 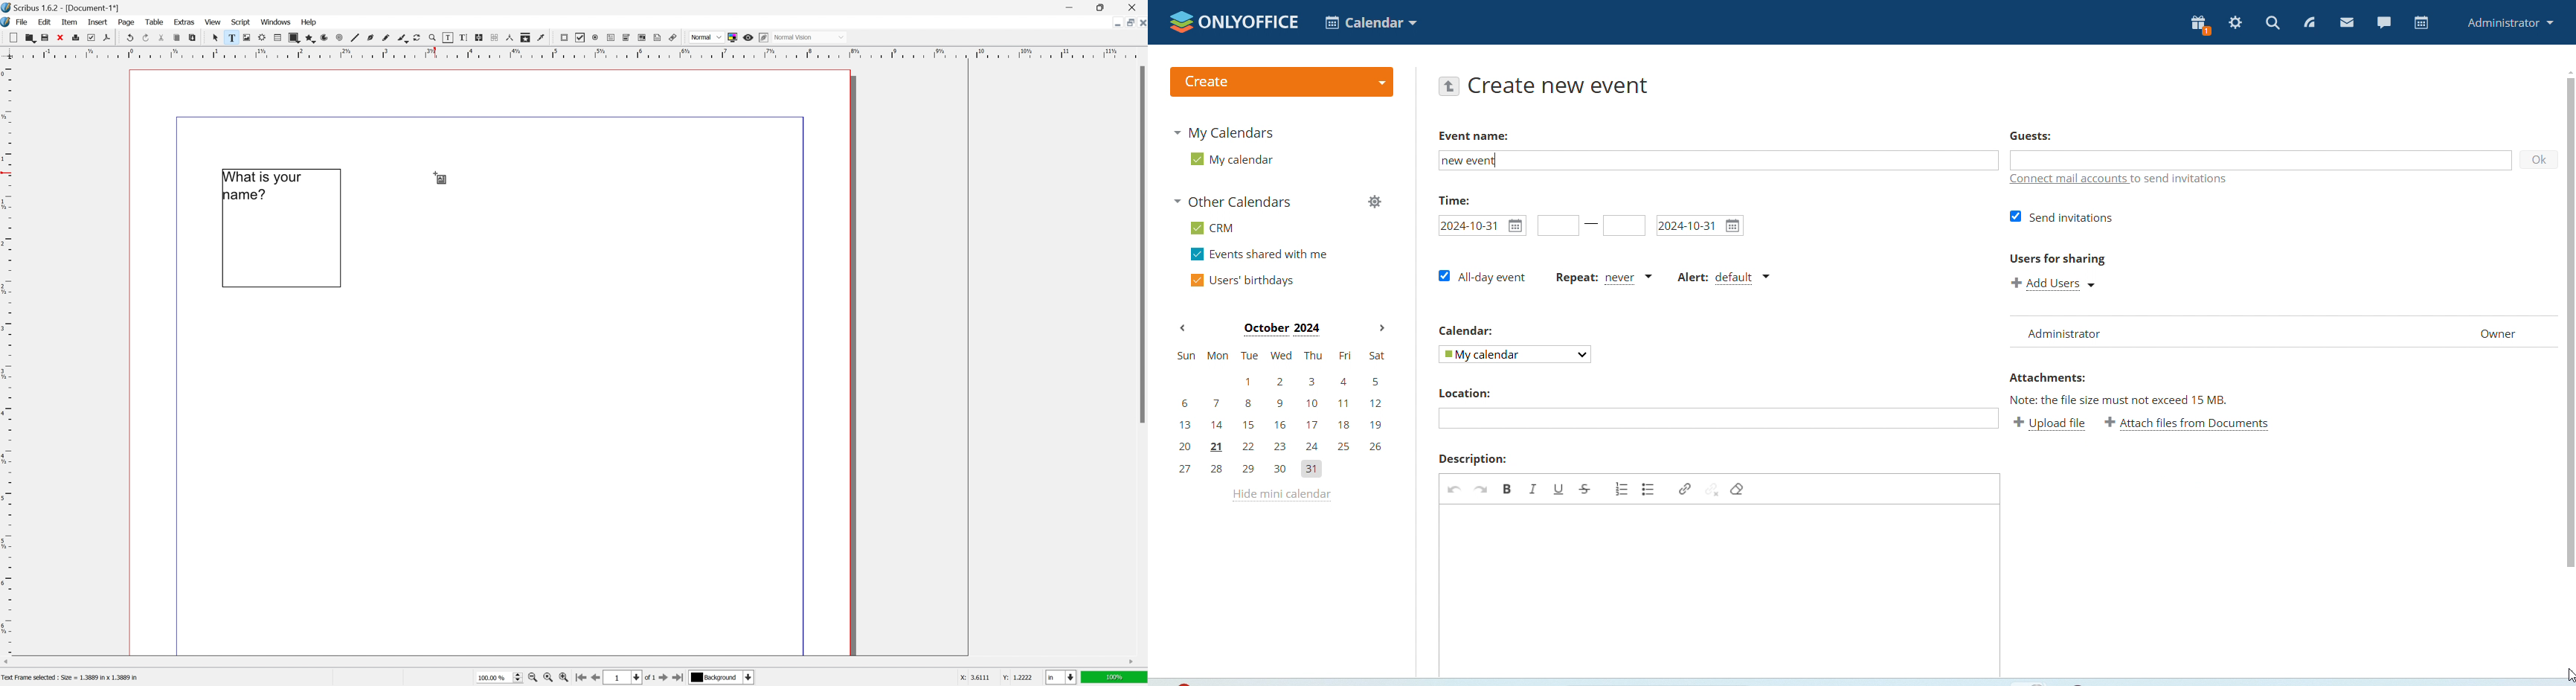 I want to click on go to first page, so click(x=582, y=678).